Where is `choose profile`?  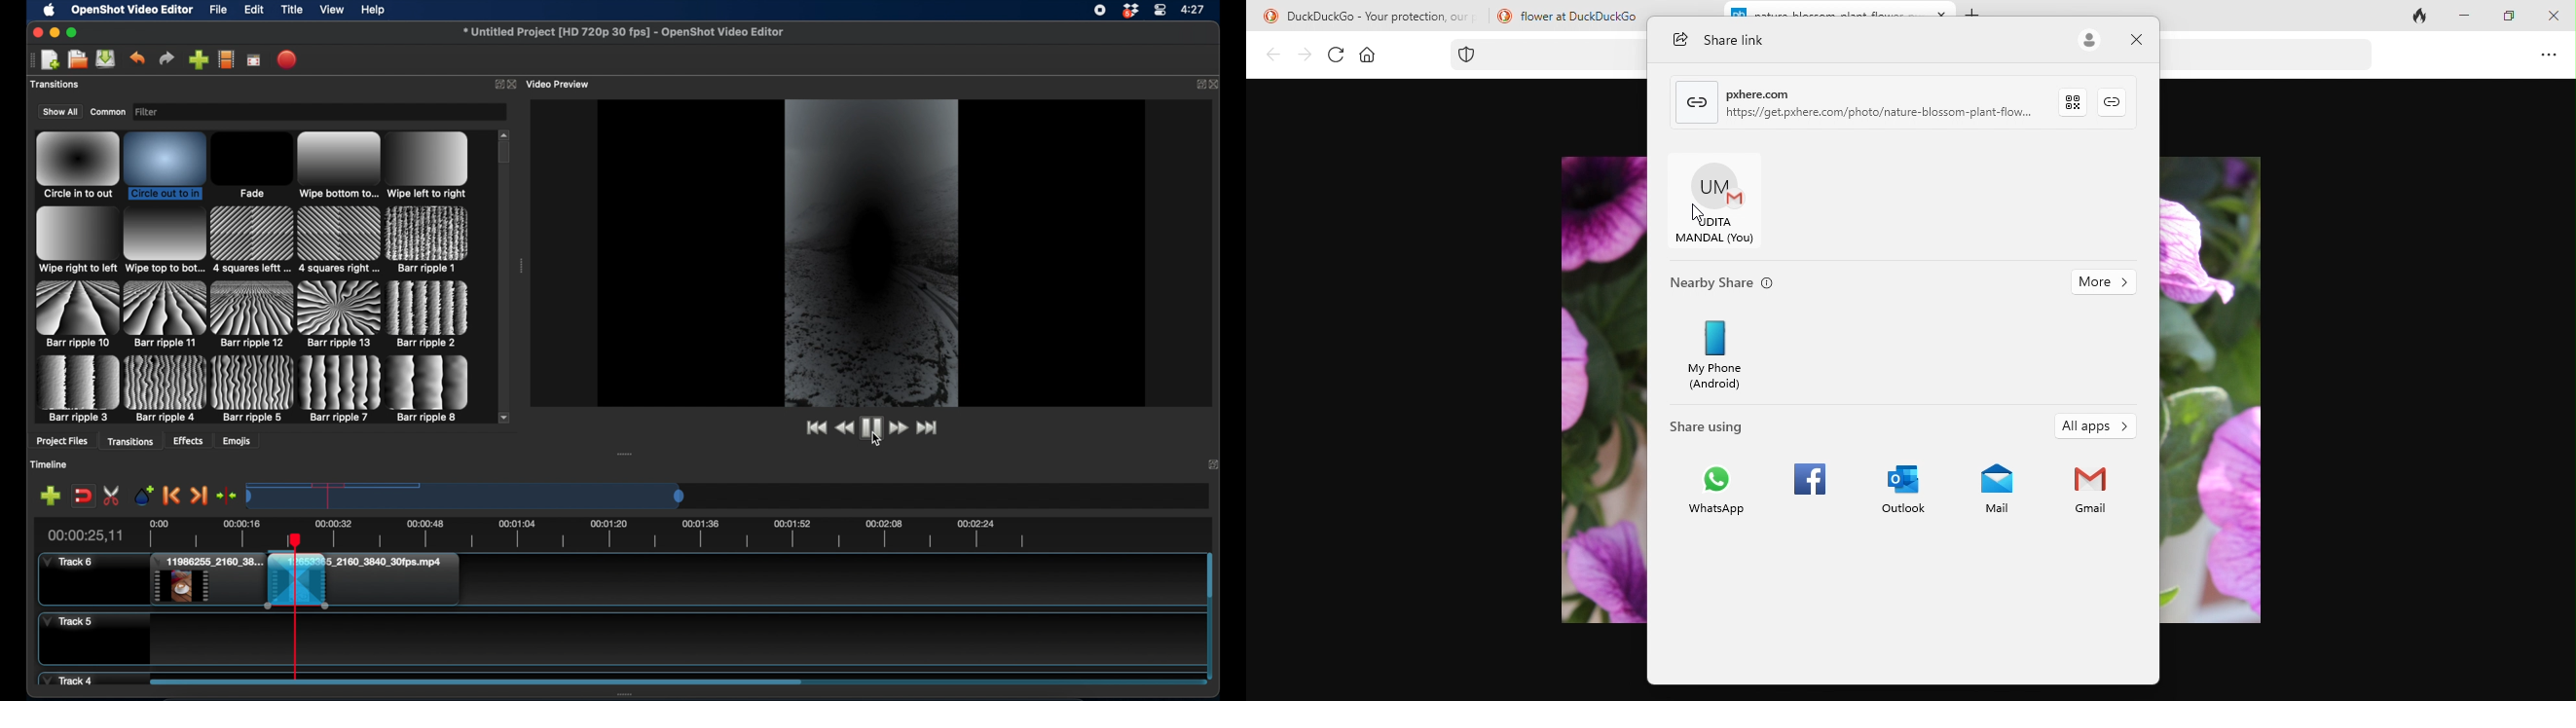 choose profile is located at coordinates (226, 59).